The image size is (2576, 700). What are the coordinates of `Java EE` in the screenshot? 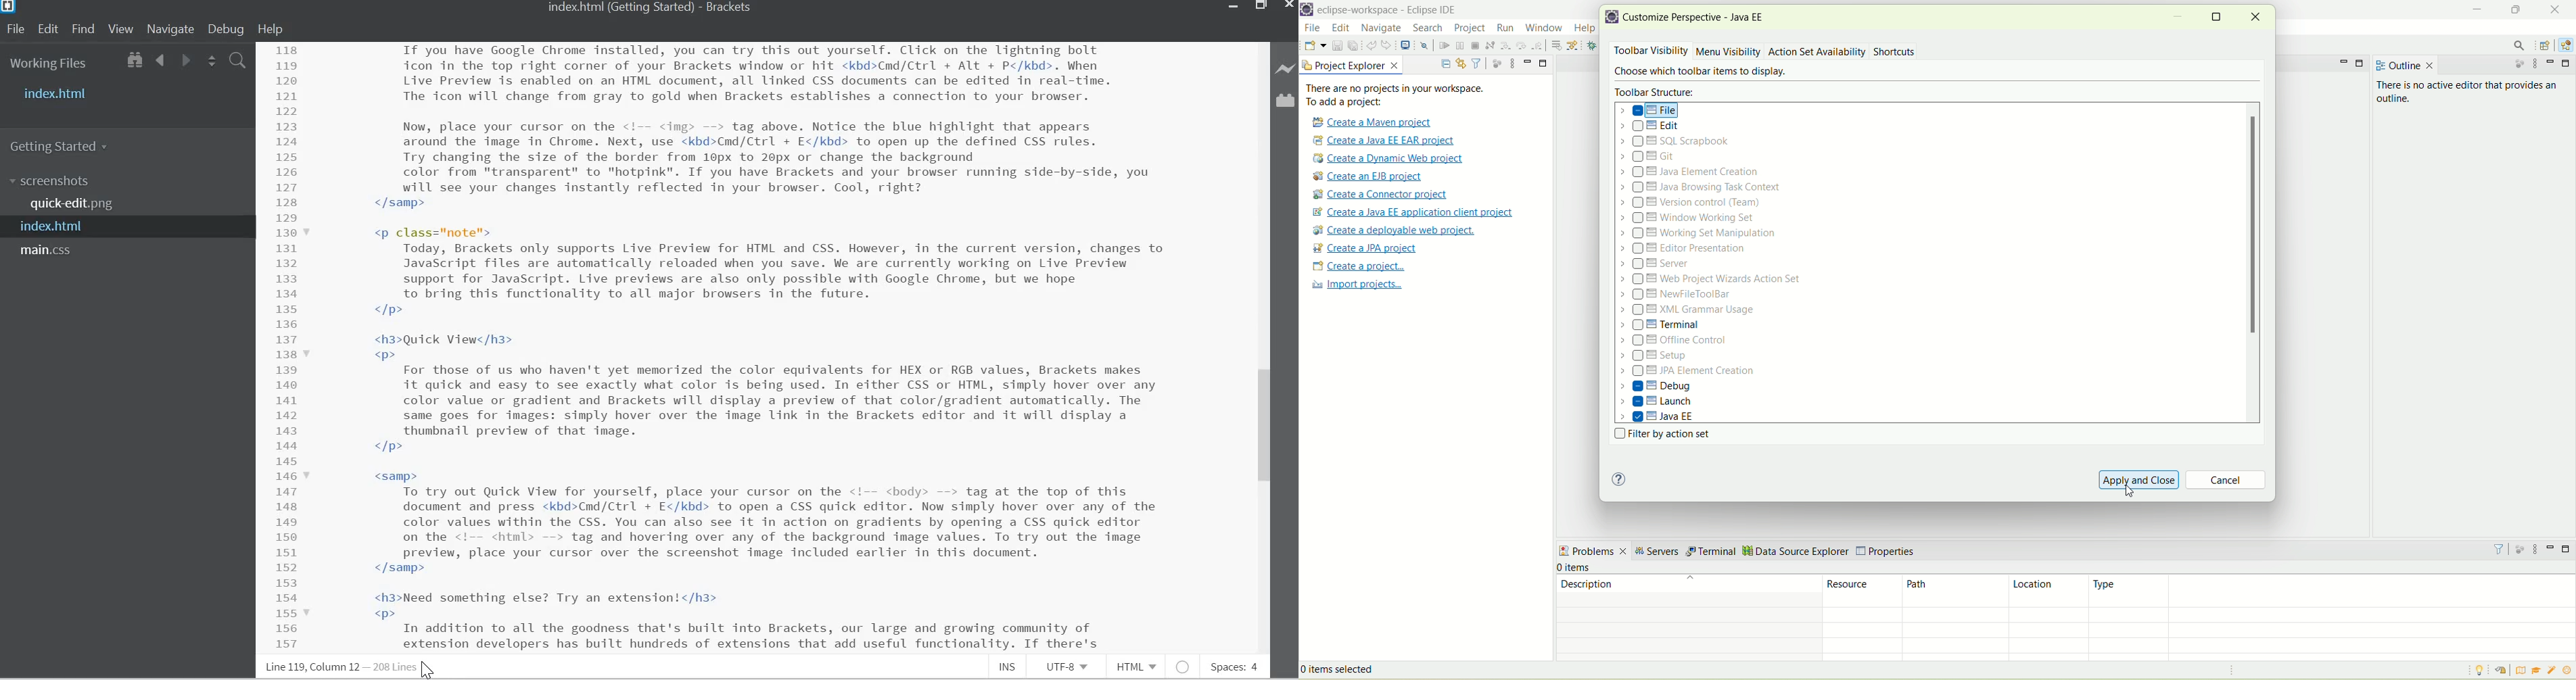 It's located at (1659, 417).